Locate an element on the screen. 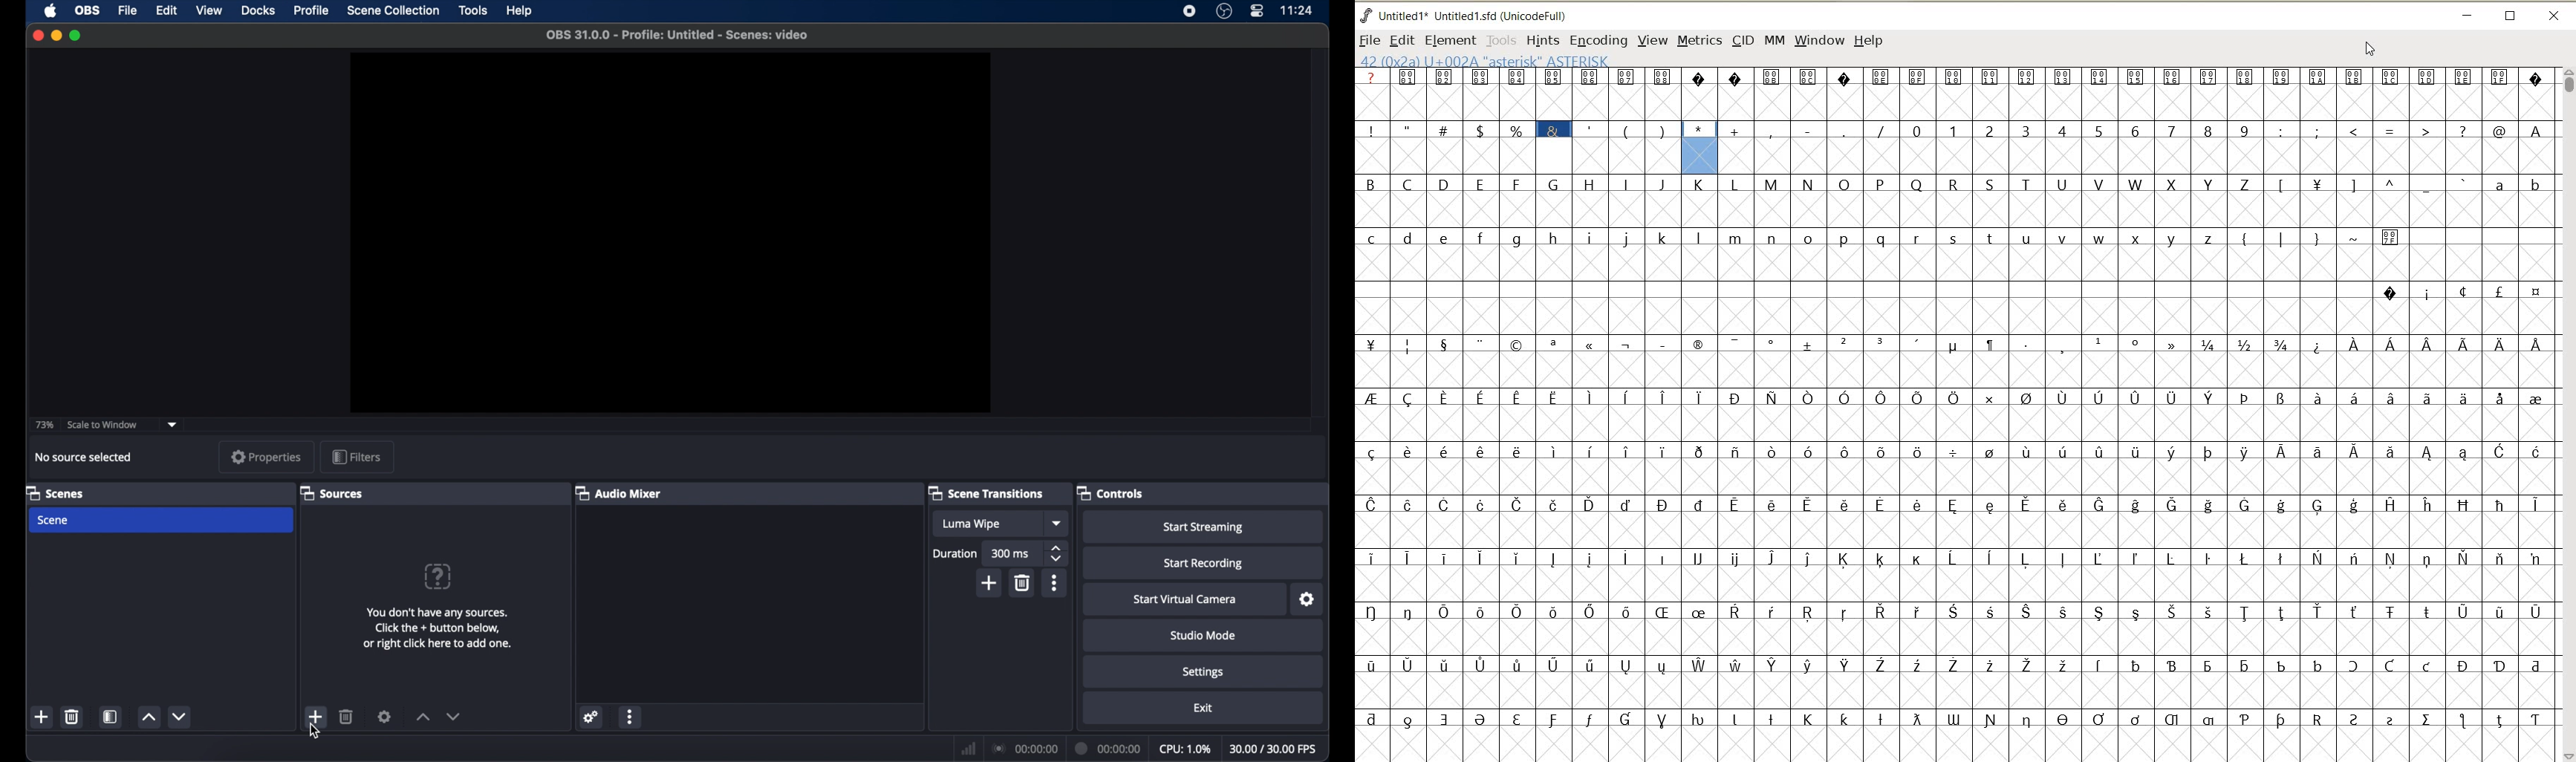 The width and height of the screenshot is (2576, 784). more options is located at coordinates (632, 717).